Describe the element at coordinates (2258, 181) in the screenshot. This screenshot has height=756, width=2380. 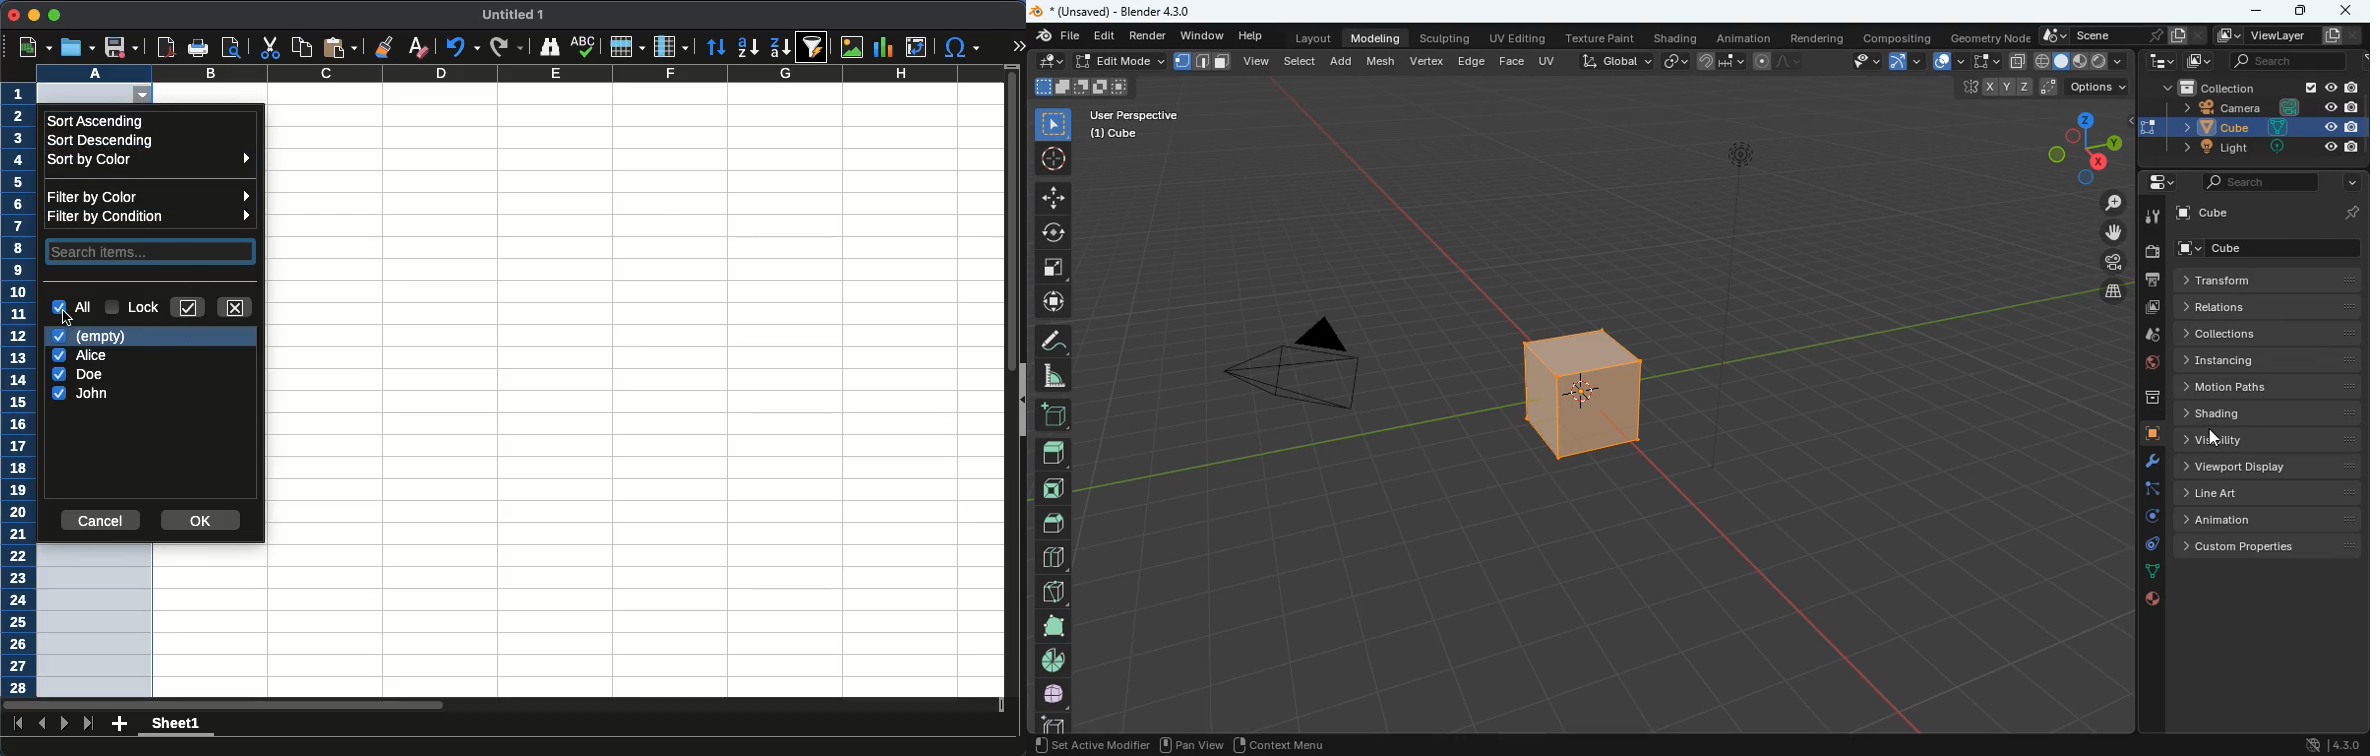
I see `search` at that location.